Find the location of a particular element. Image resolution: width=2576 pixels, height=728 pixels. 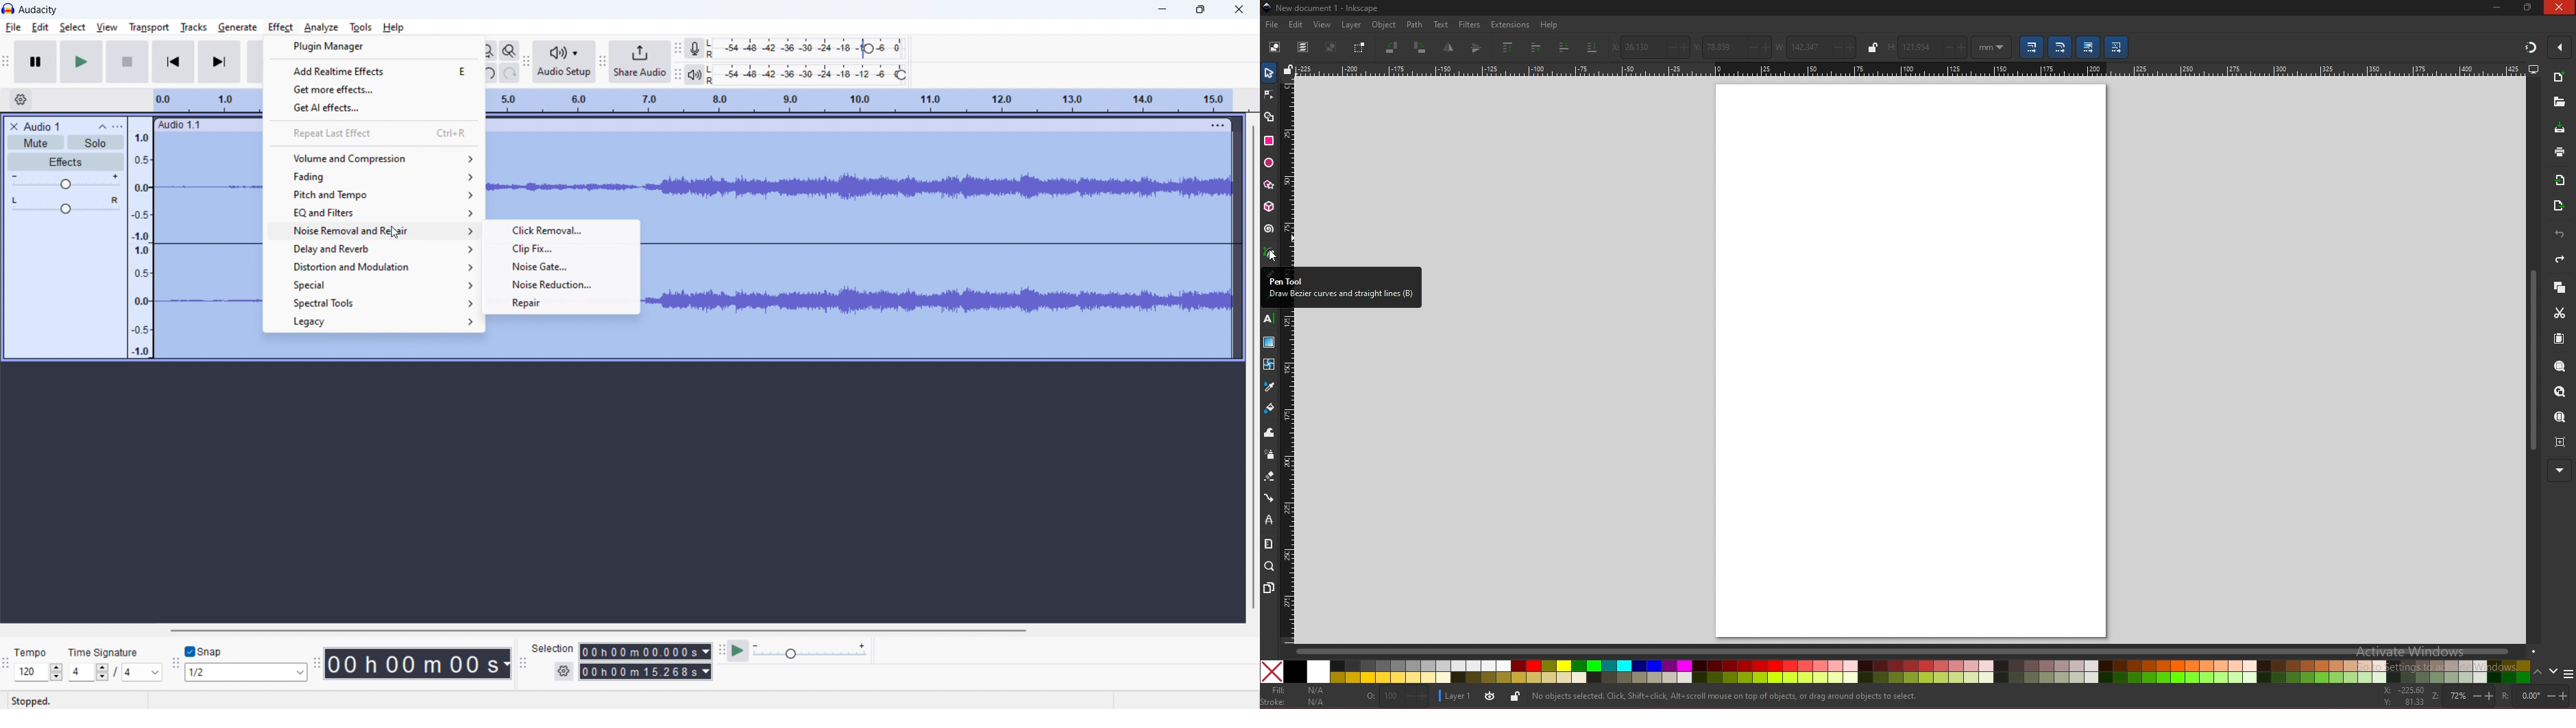

close is located at coordinates (2561, 7).